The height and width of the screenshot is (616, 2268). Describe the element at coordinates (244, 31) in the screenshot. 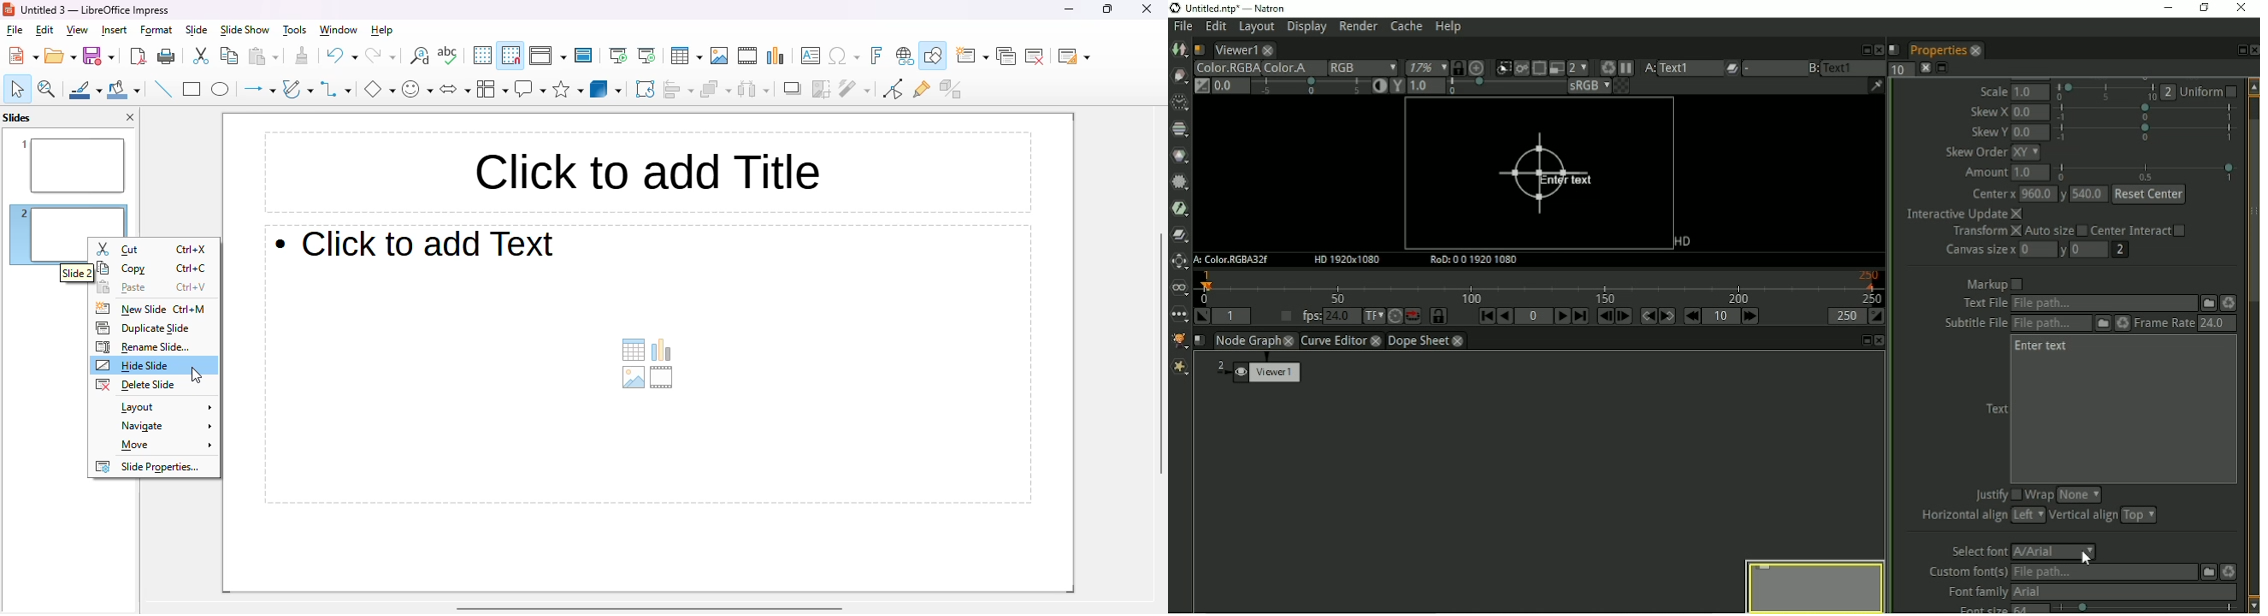

I see `slide show` at that location.